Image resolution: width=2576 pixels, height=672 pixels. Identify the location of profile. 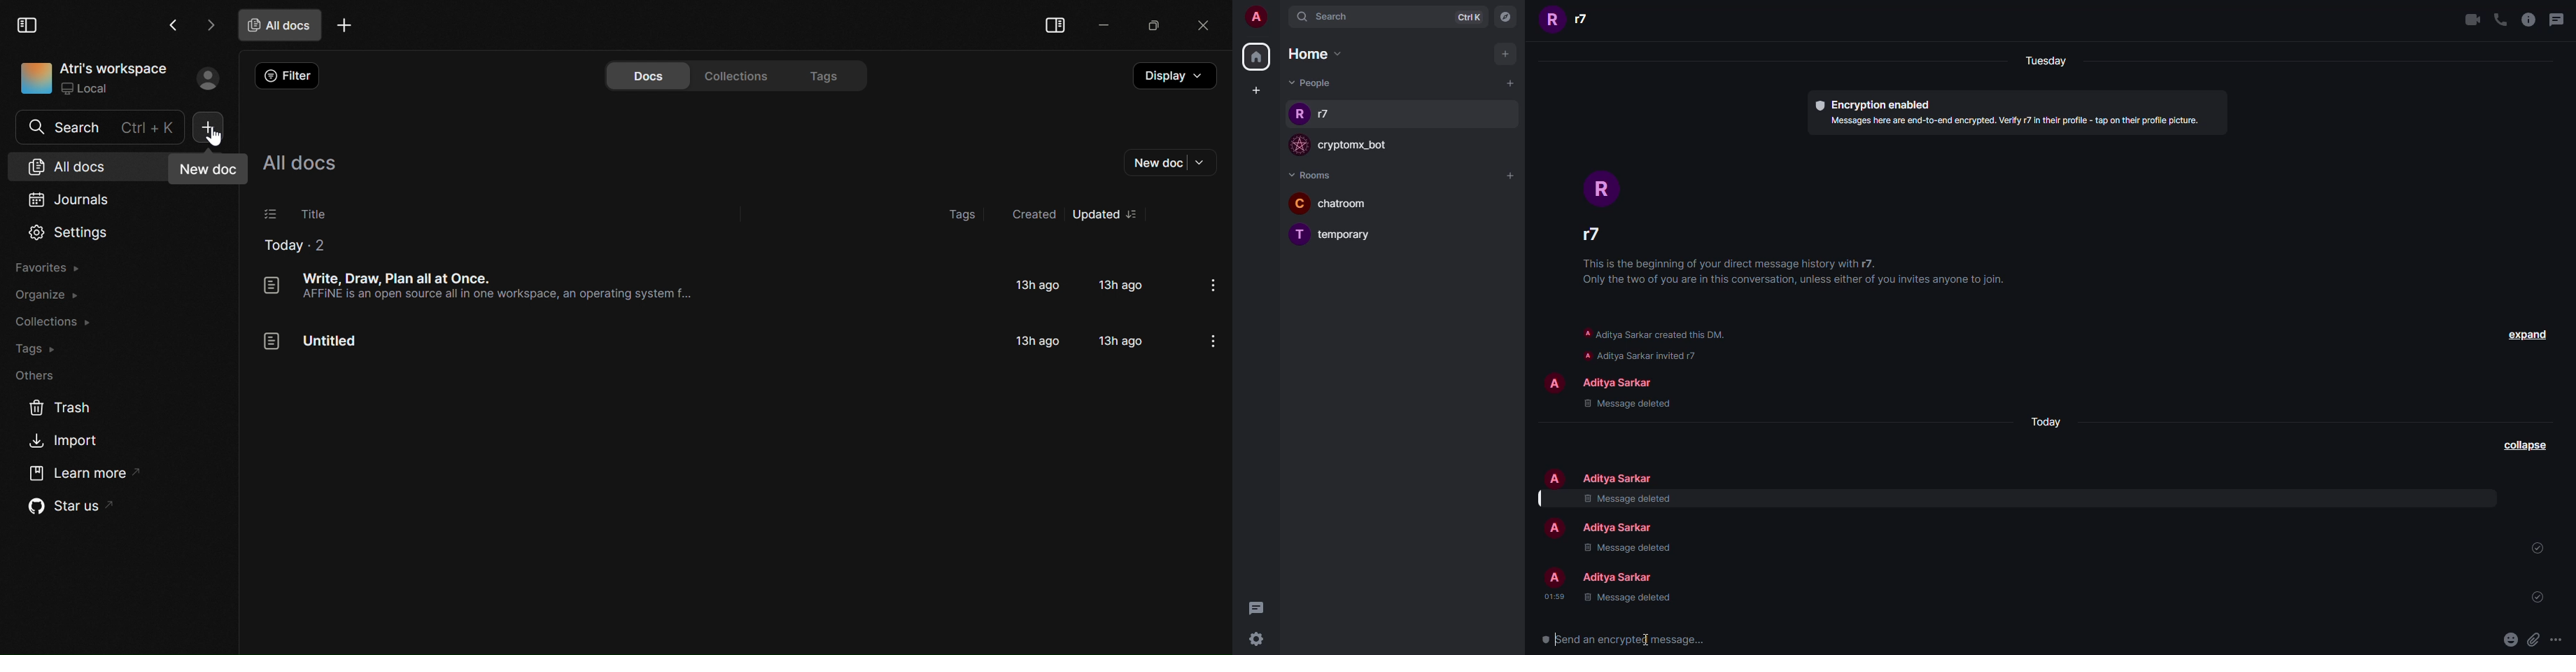
(1550, 381).